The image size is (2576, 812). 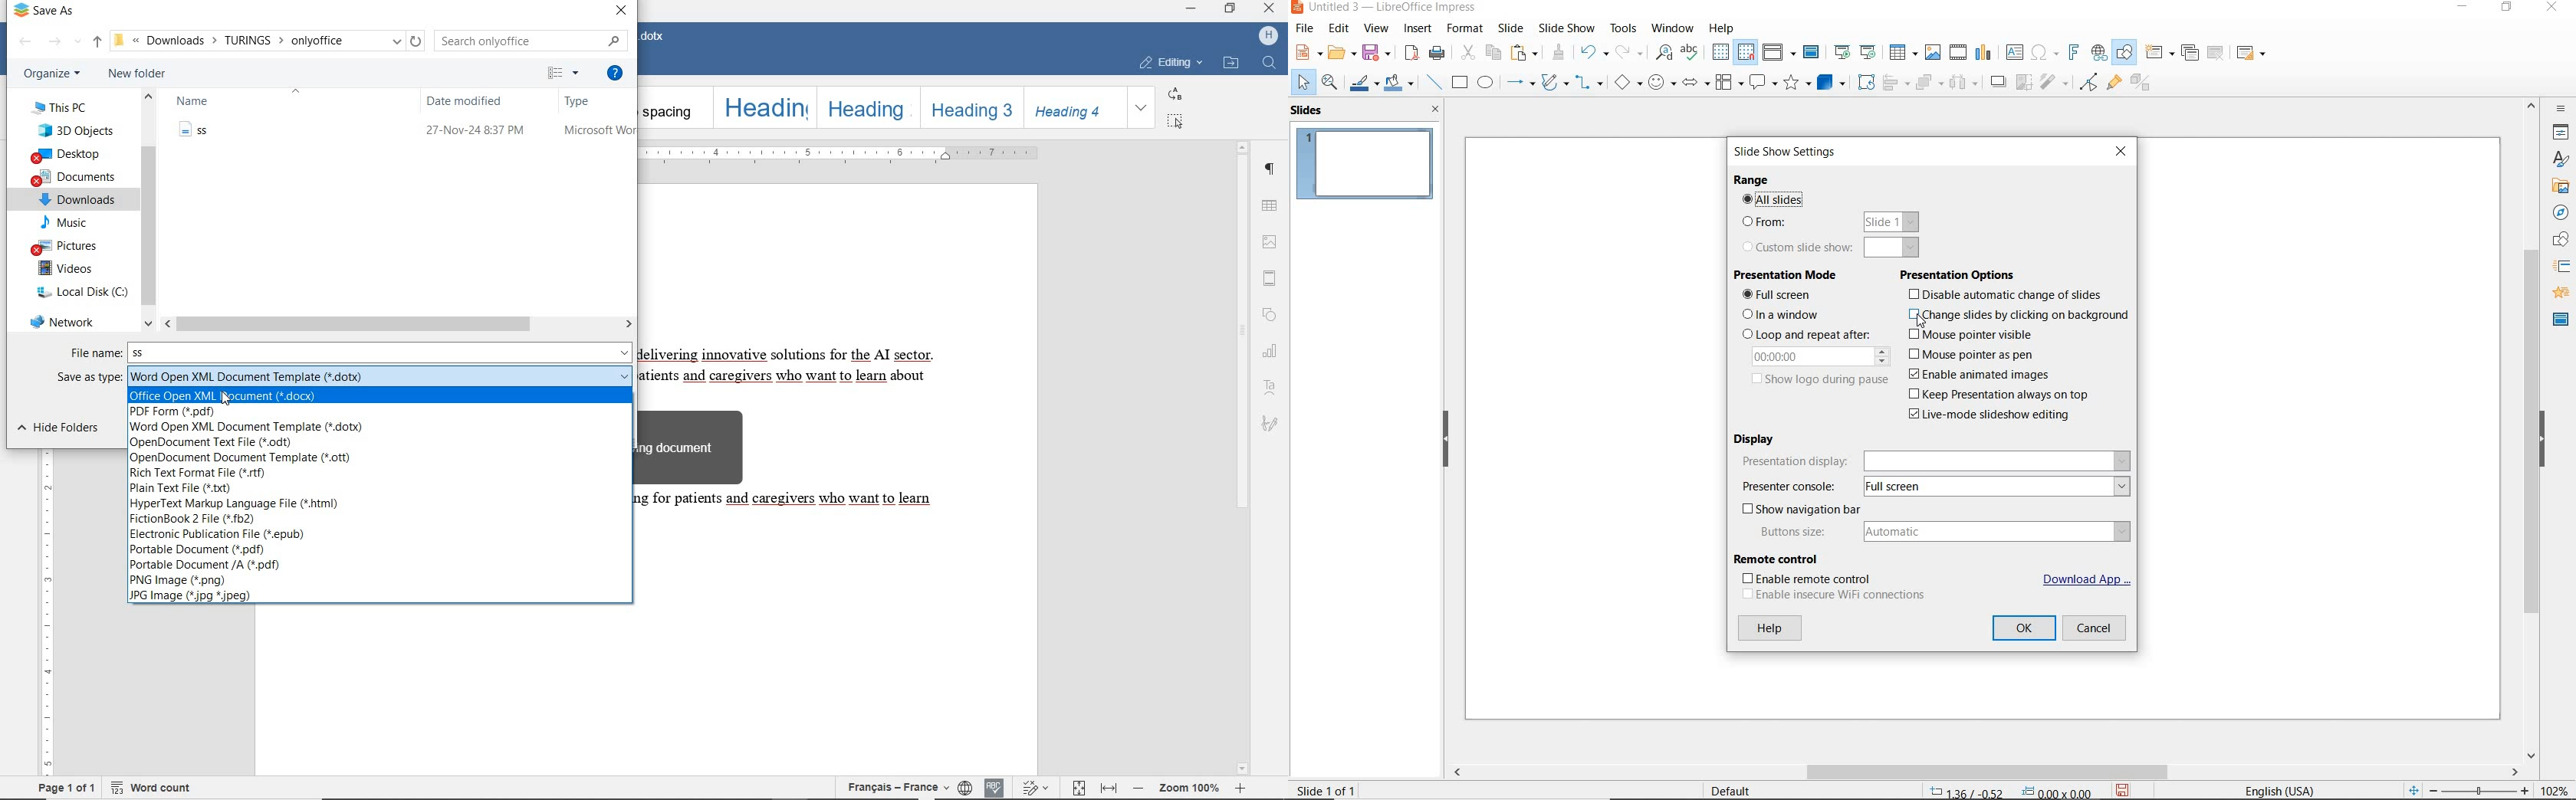 I want to click on CHART, so click(x=1273, y=353).